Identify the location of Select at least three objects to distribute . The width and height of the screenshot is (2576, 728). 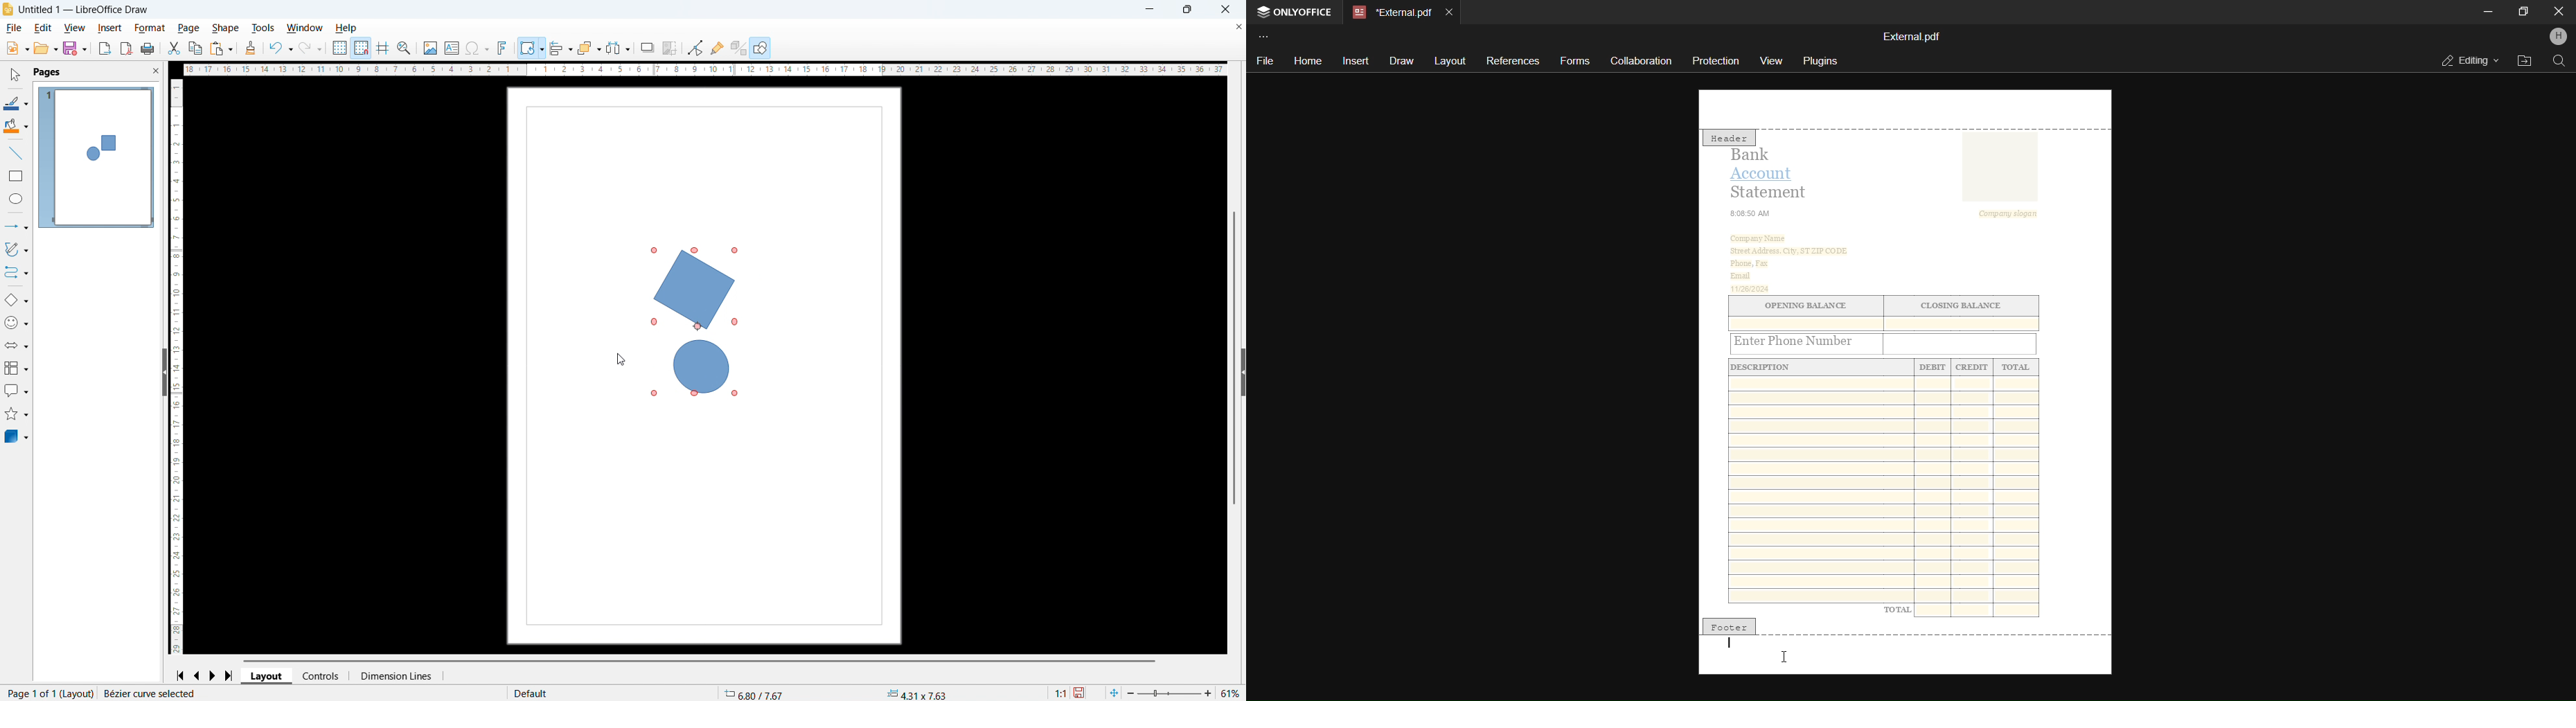
(618, 47).